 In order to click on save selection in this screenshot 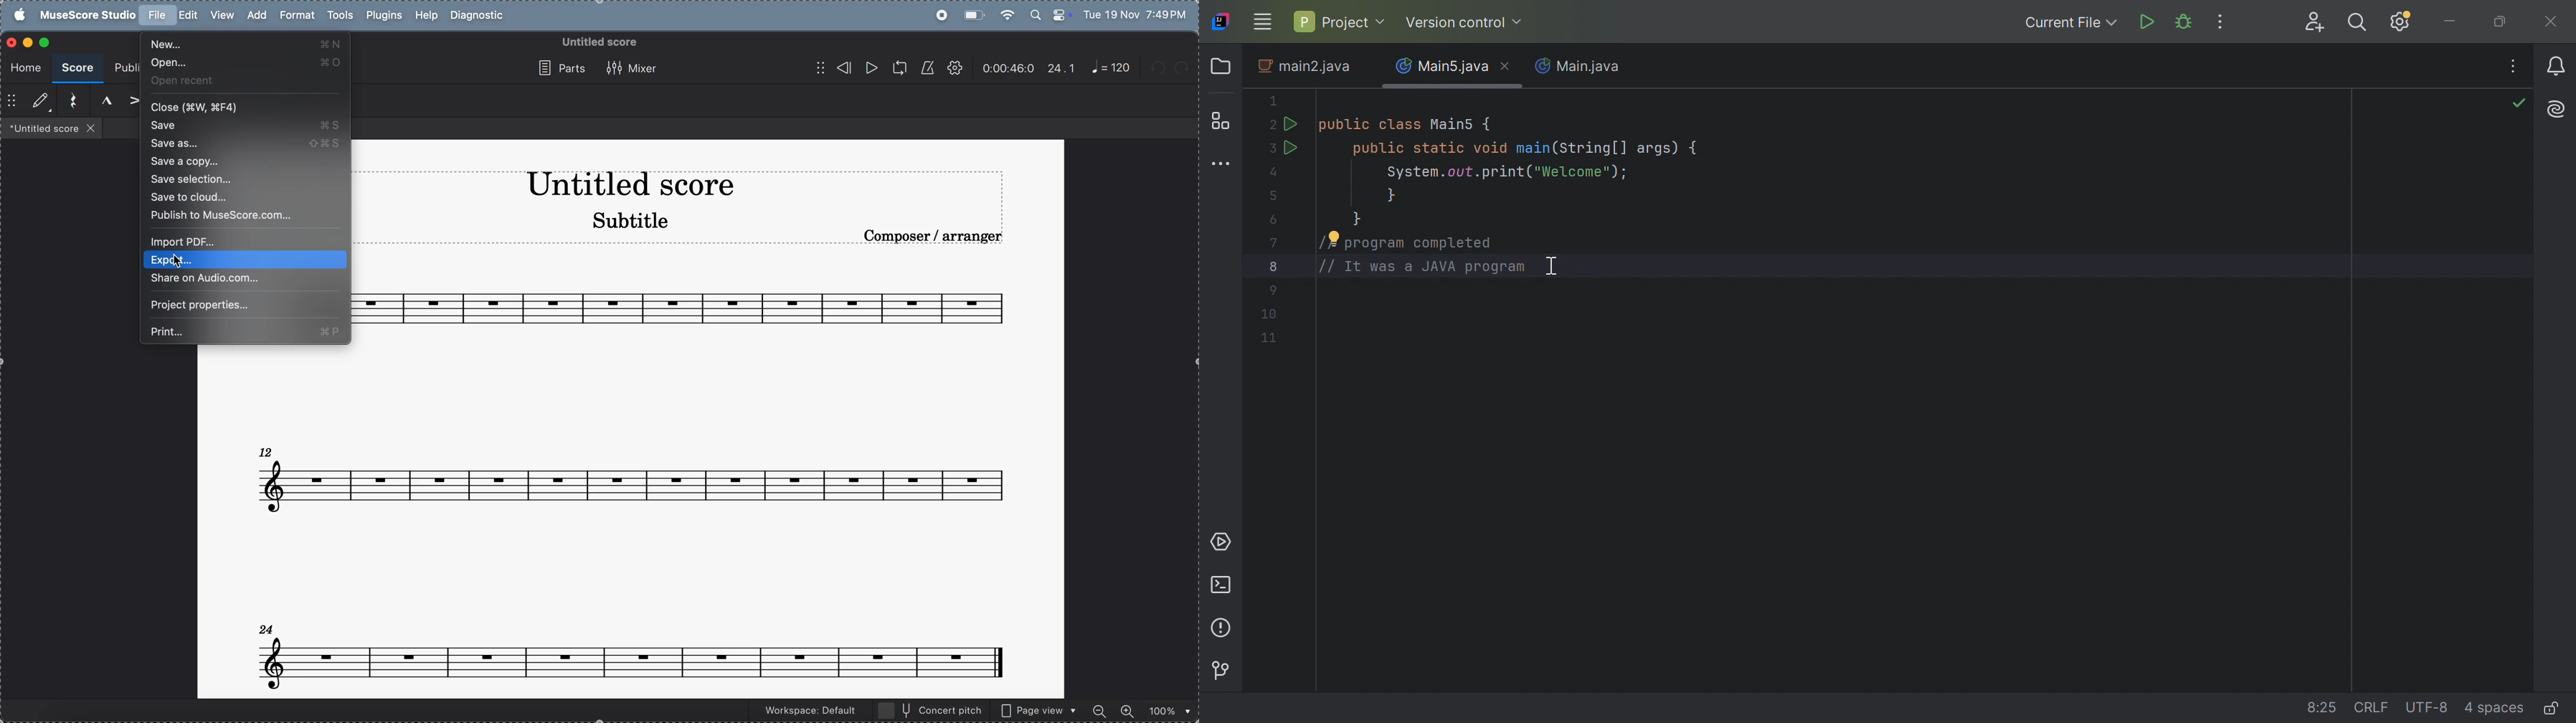, I will do `click(243, 180)`.